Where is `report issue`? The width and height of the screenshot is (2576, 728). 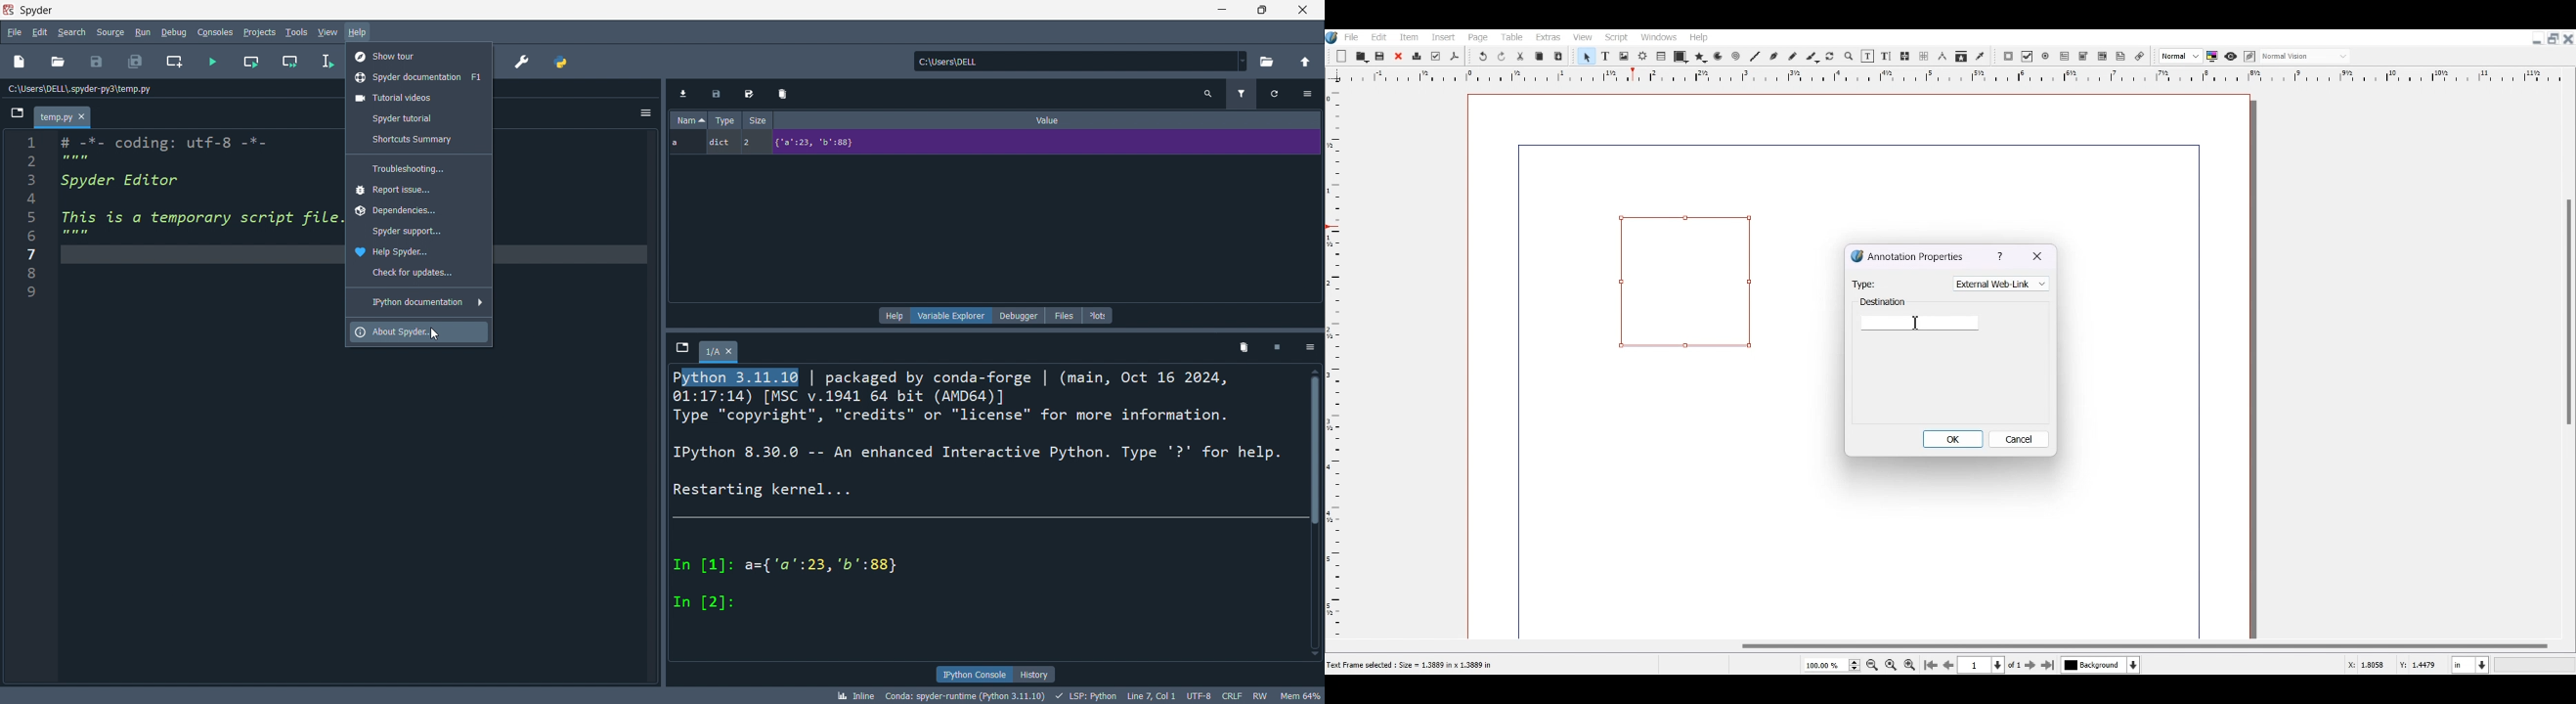
report issue is located at coordinates (420, 189).